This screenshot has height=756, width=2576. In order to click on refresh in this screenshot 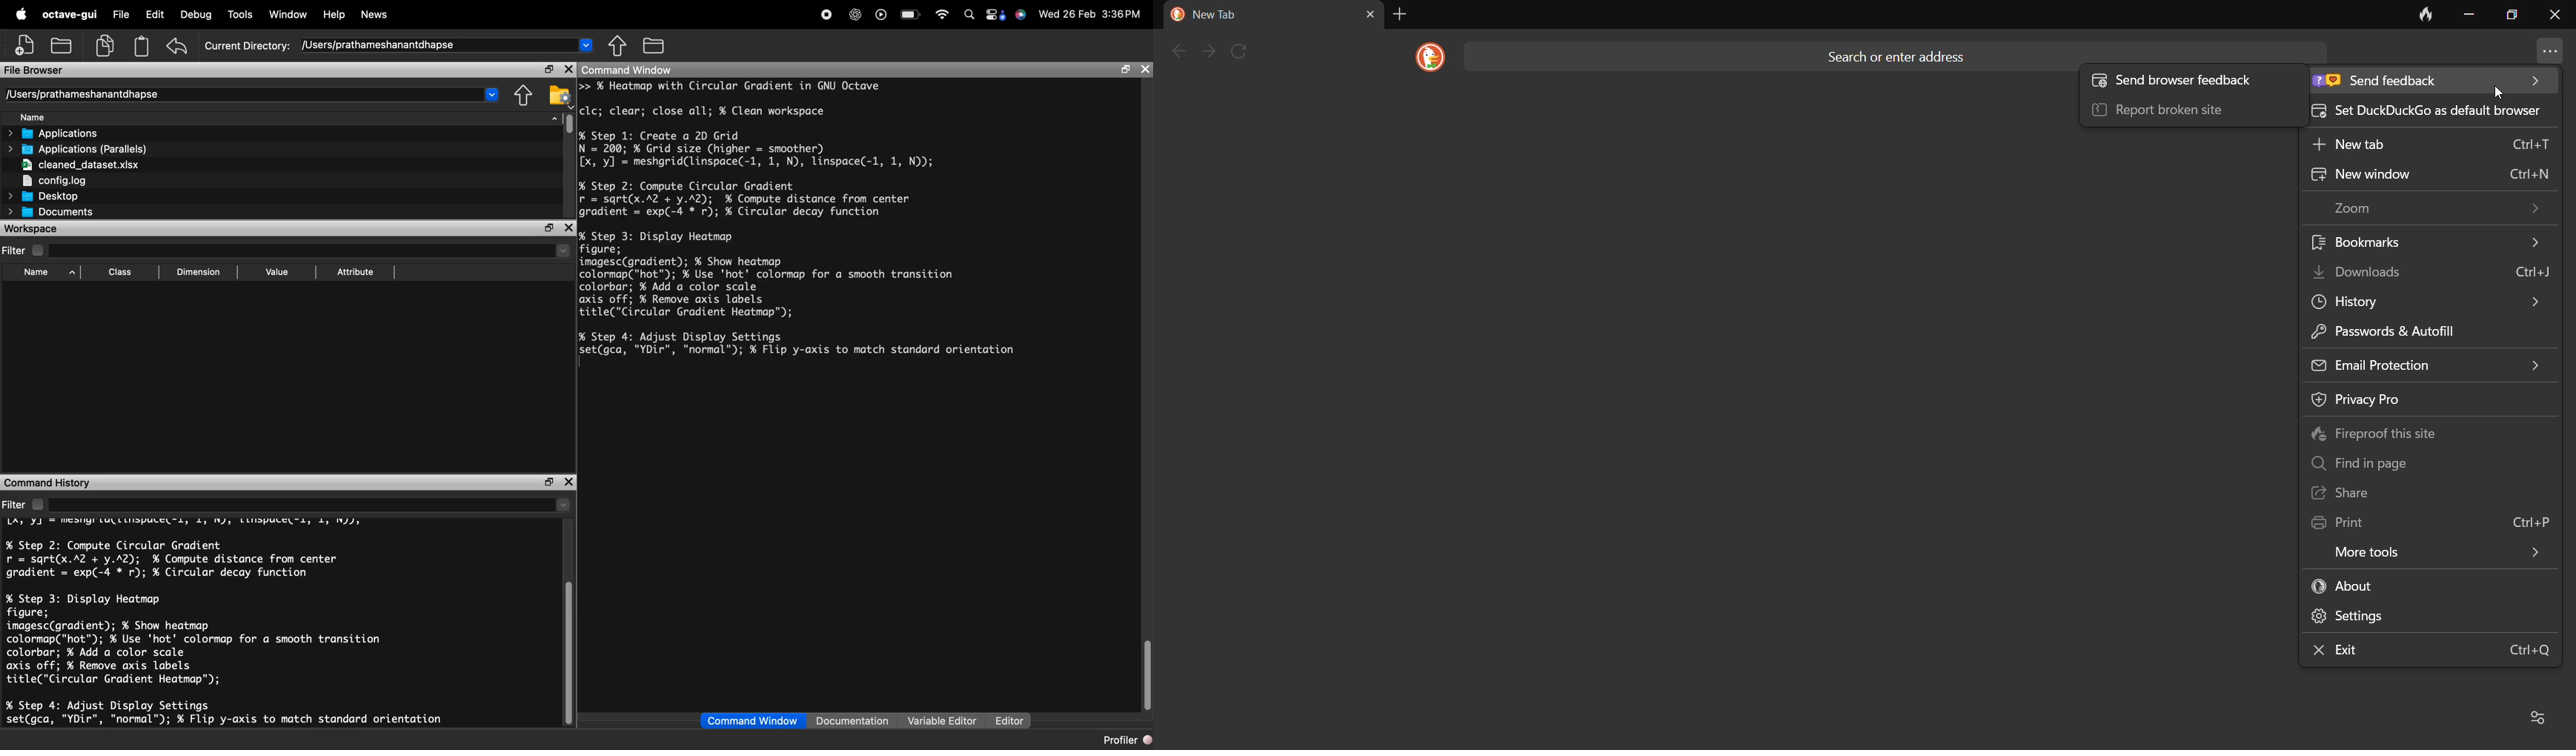, I will do `click(1245, 51)`.